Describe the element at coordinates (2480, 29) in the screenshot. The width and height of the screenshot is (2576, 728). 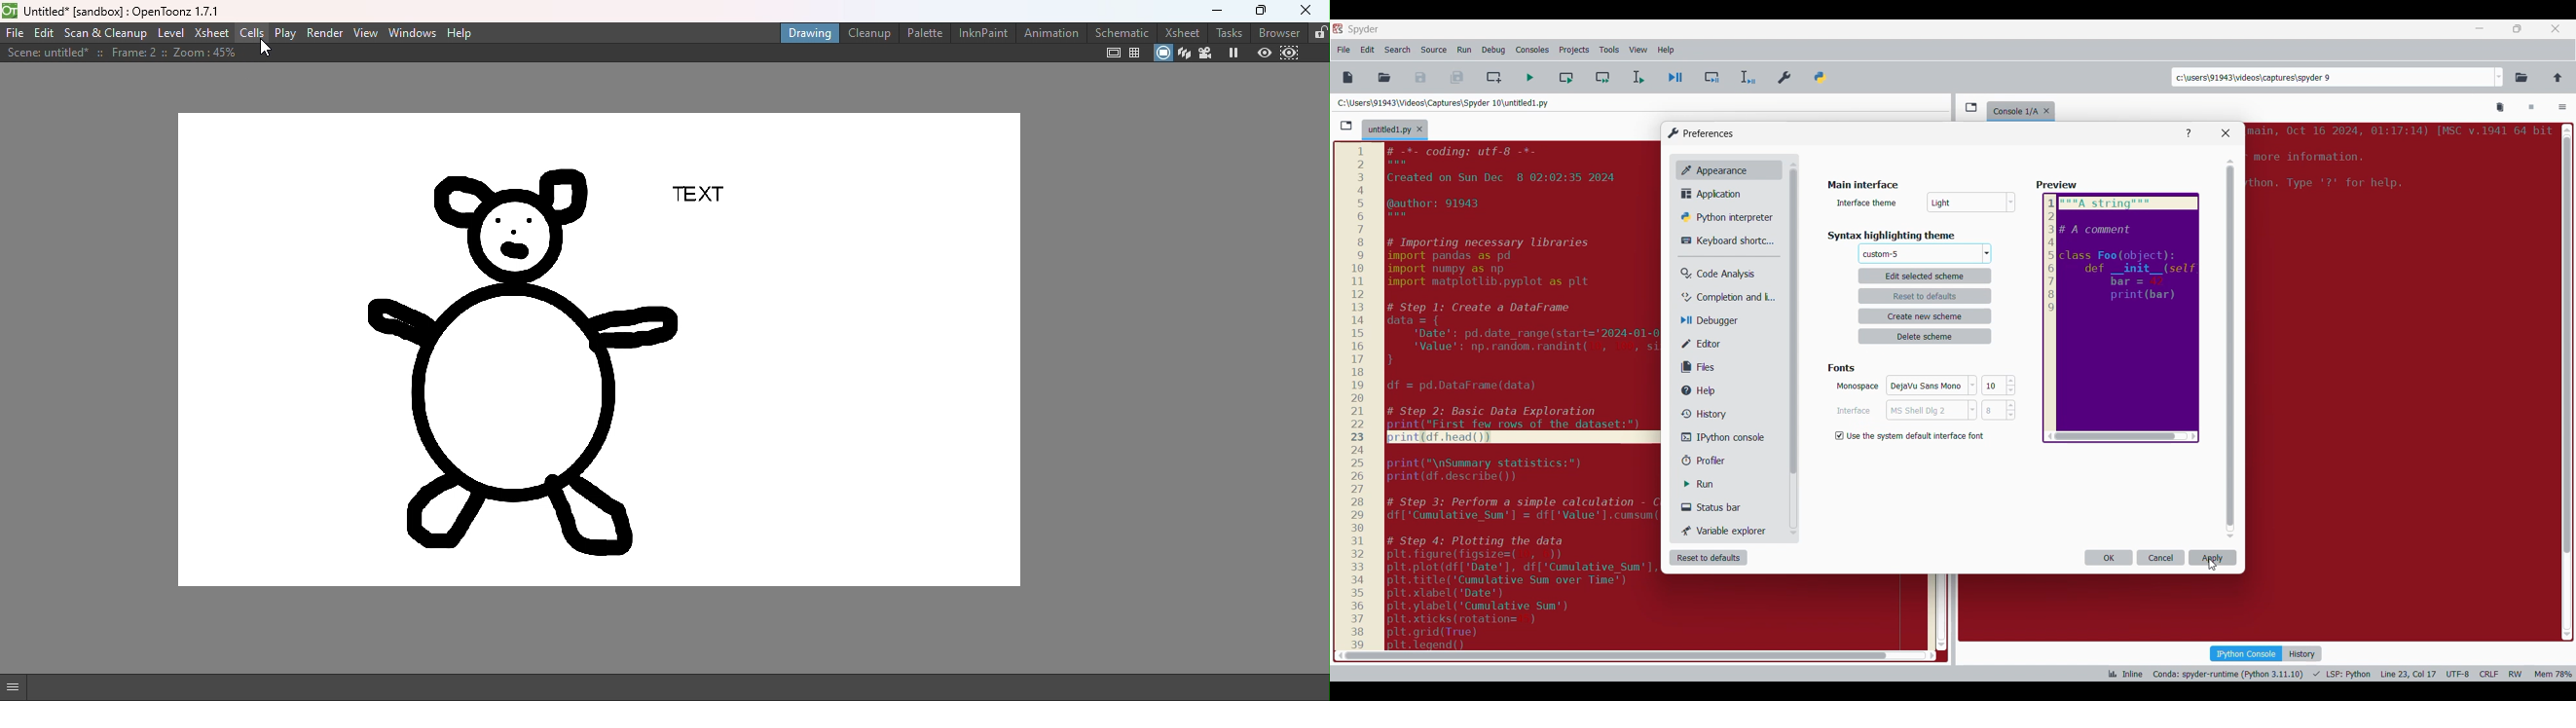
I see `Minimize` at that location.